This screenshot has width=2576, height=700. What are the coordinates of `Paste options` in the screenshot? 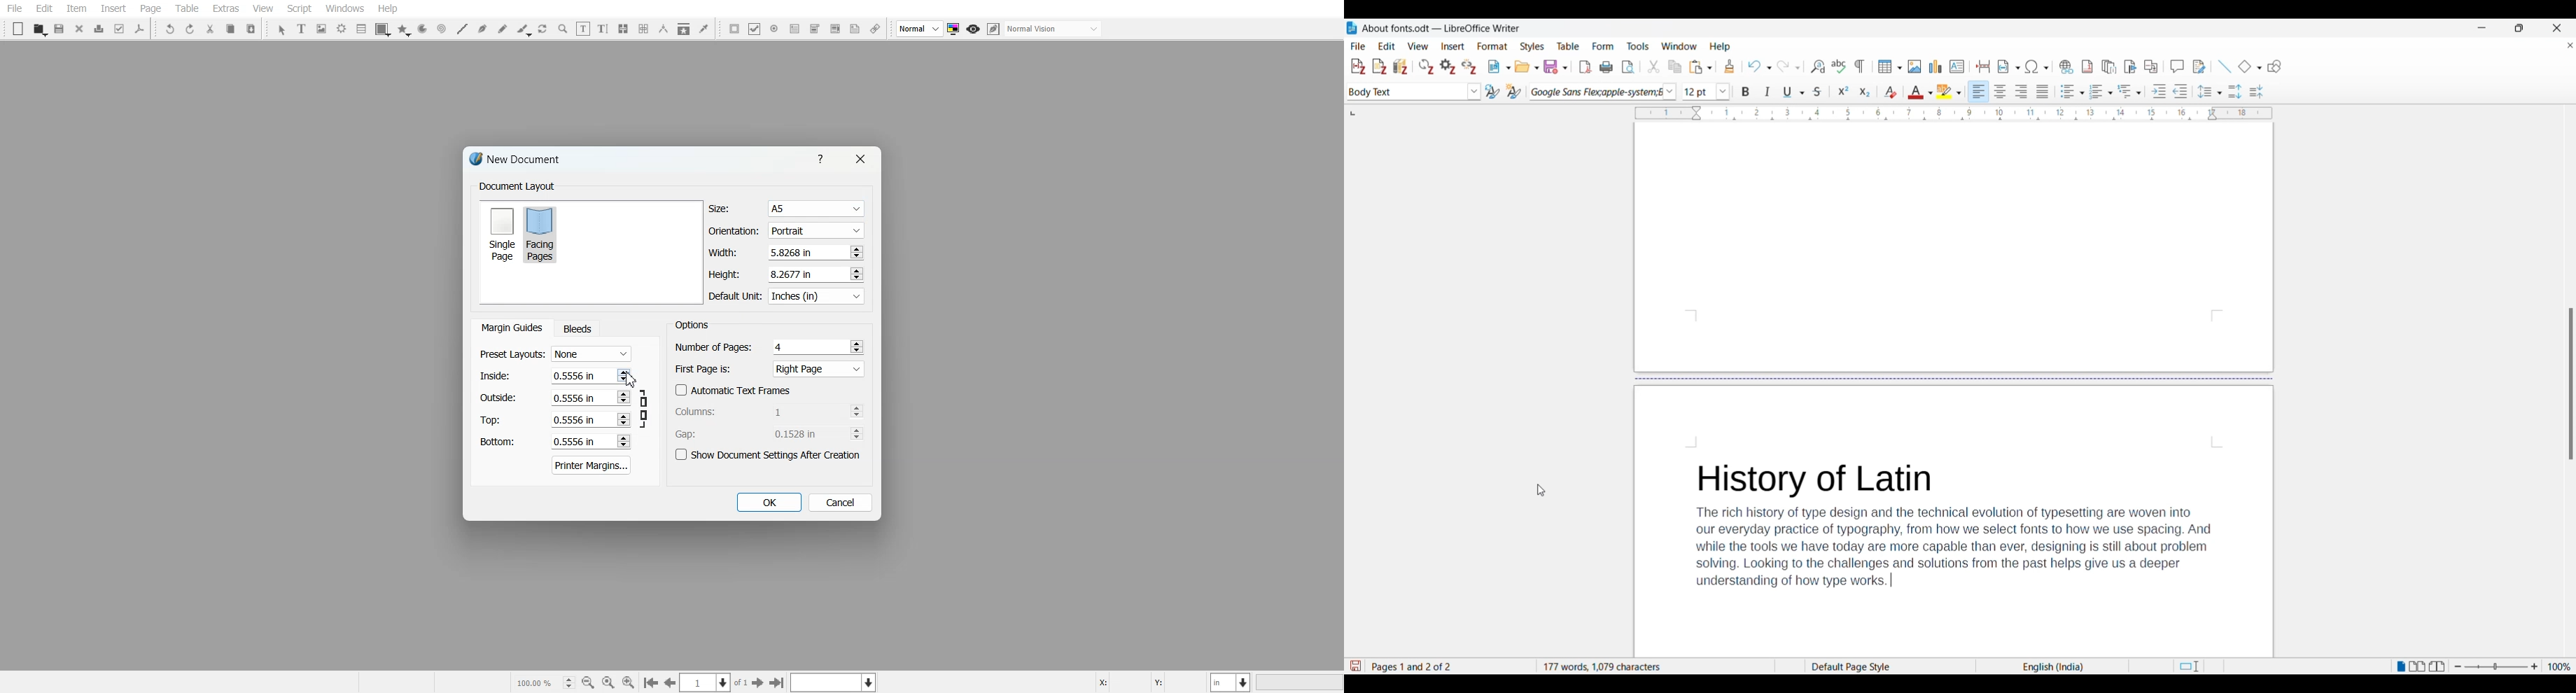 It's located at (1701, 67).